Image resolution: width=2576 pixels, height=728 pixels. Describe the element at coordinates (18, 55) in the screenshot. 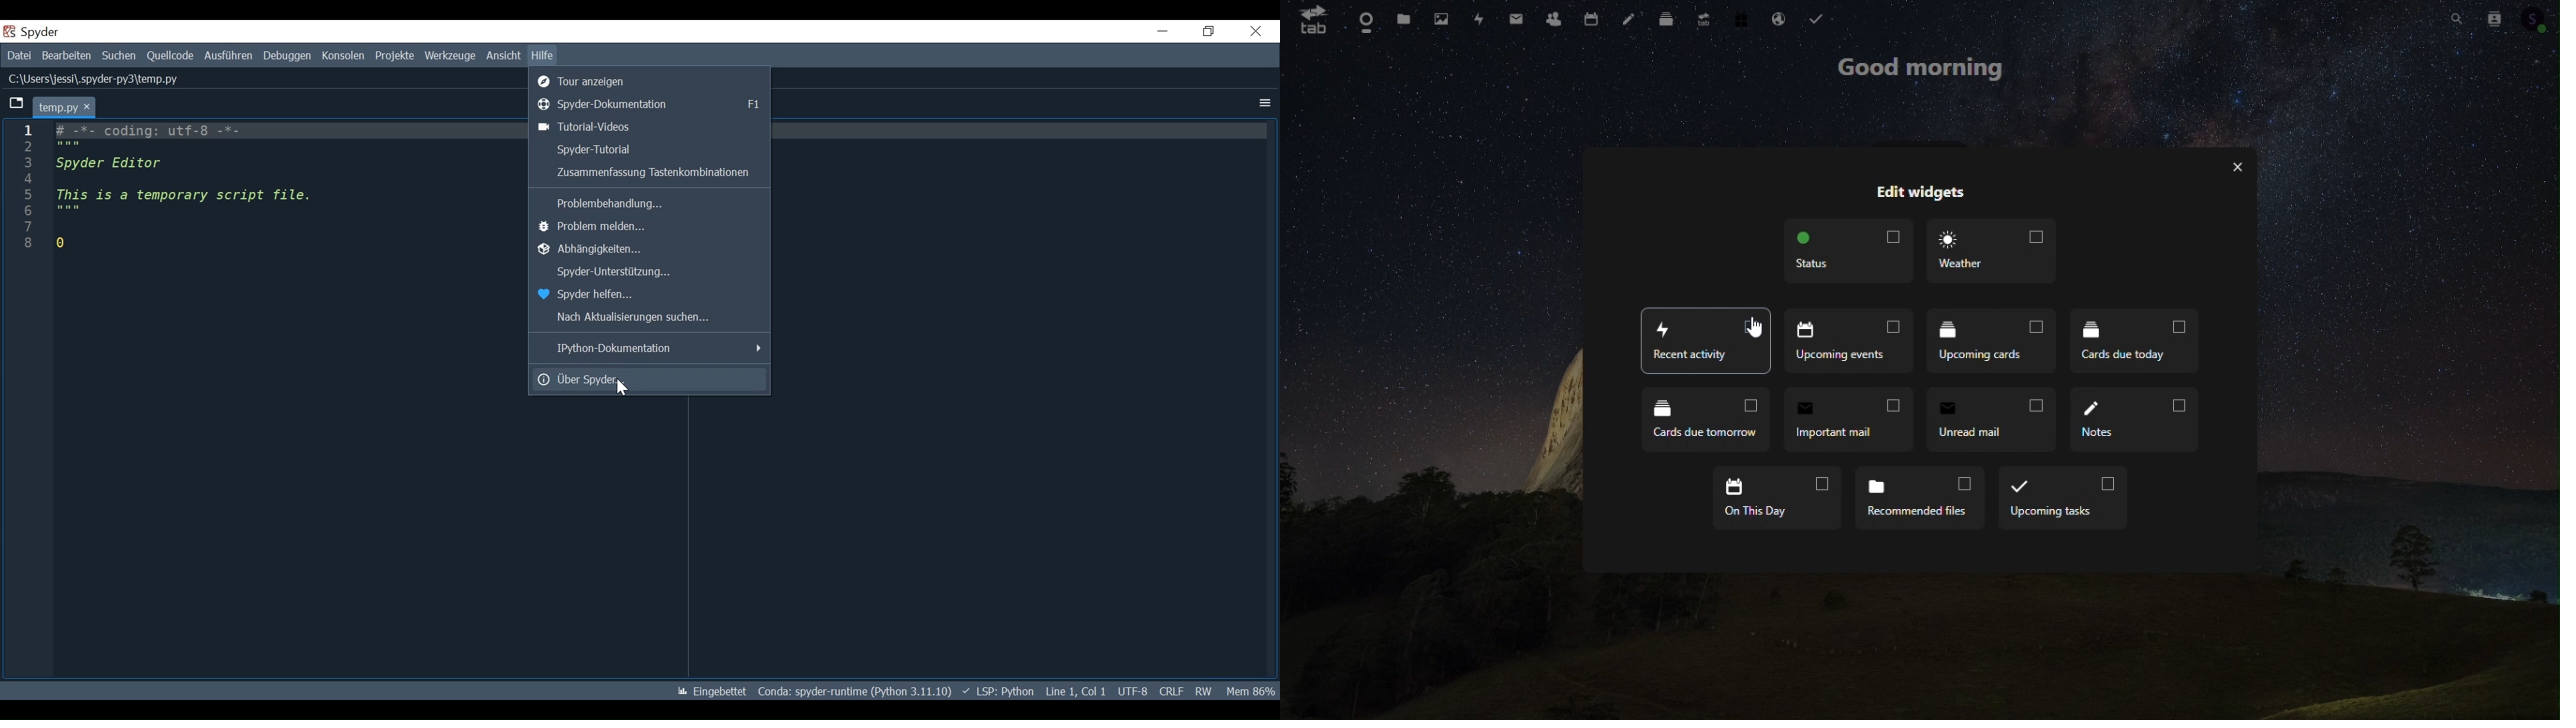

I see `File` at that location.